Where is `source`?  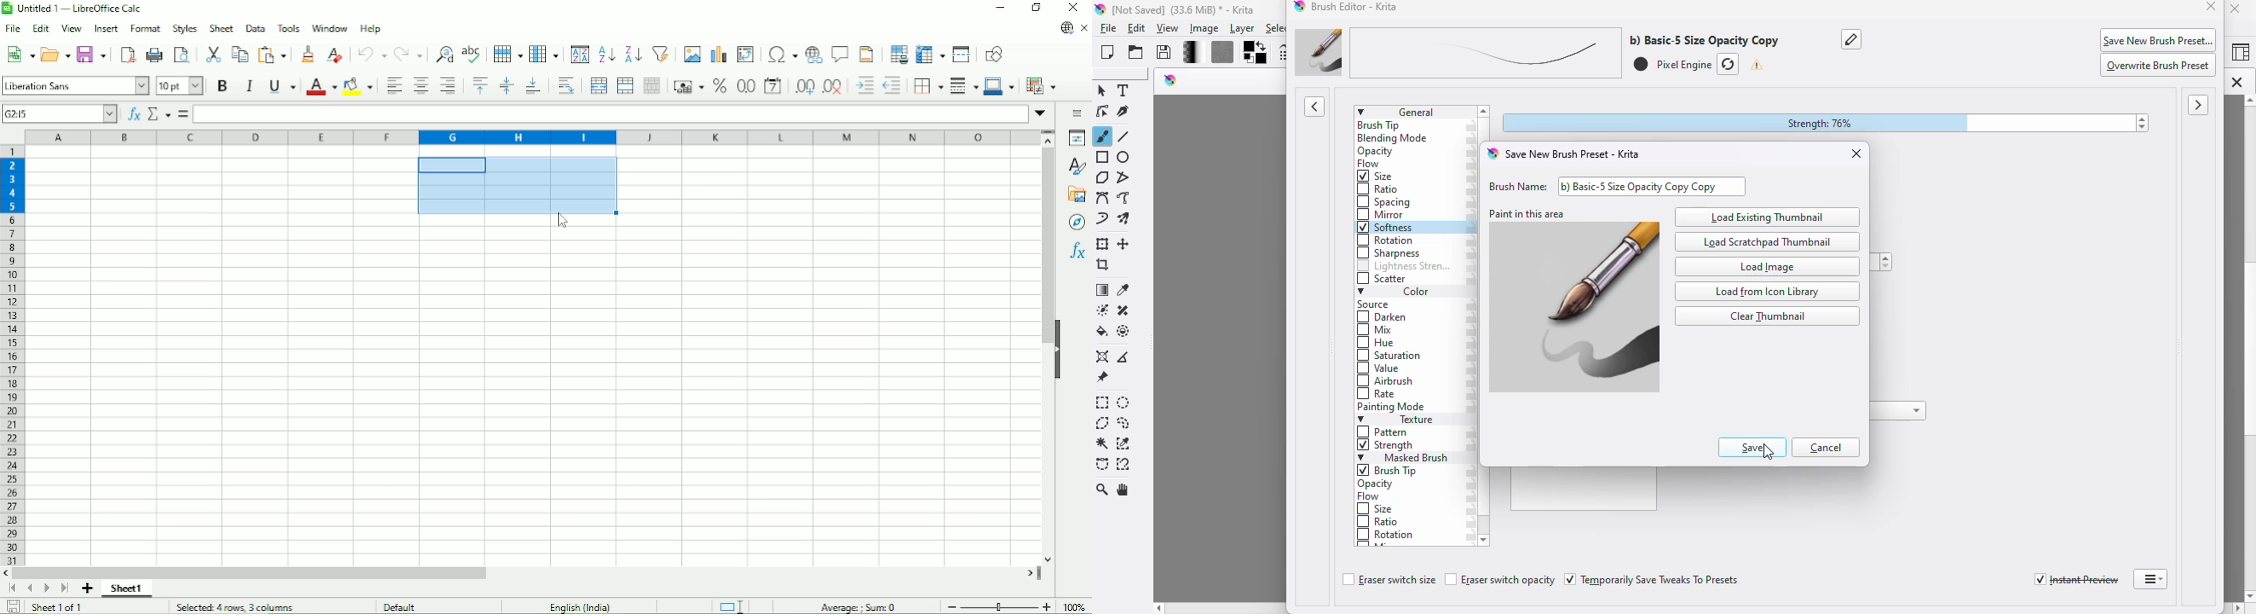 source is located at coordinates (1377, 305).